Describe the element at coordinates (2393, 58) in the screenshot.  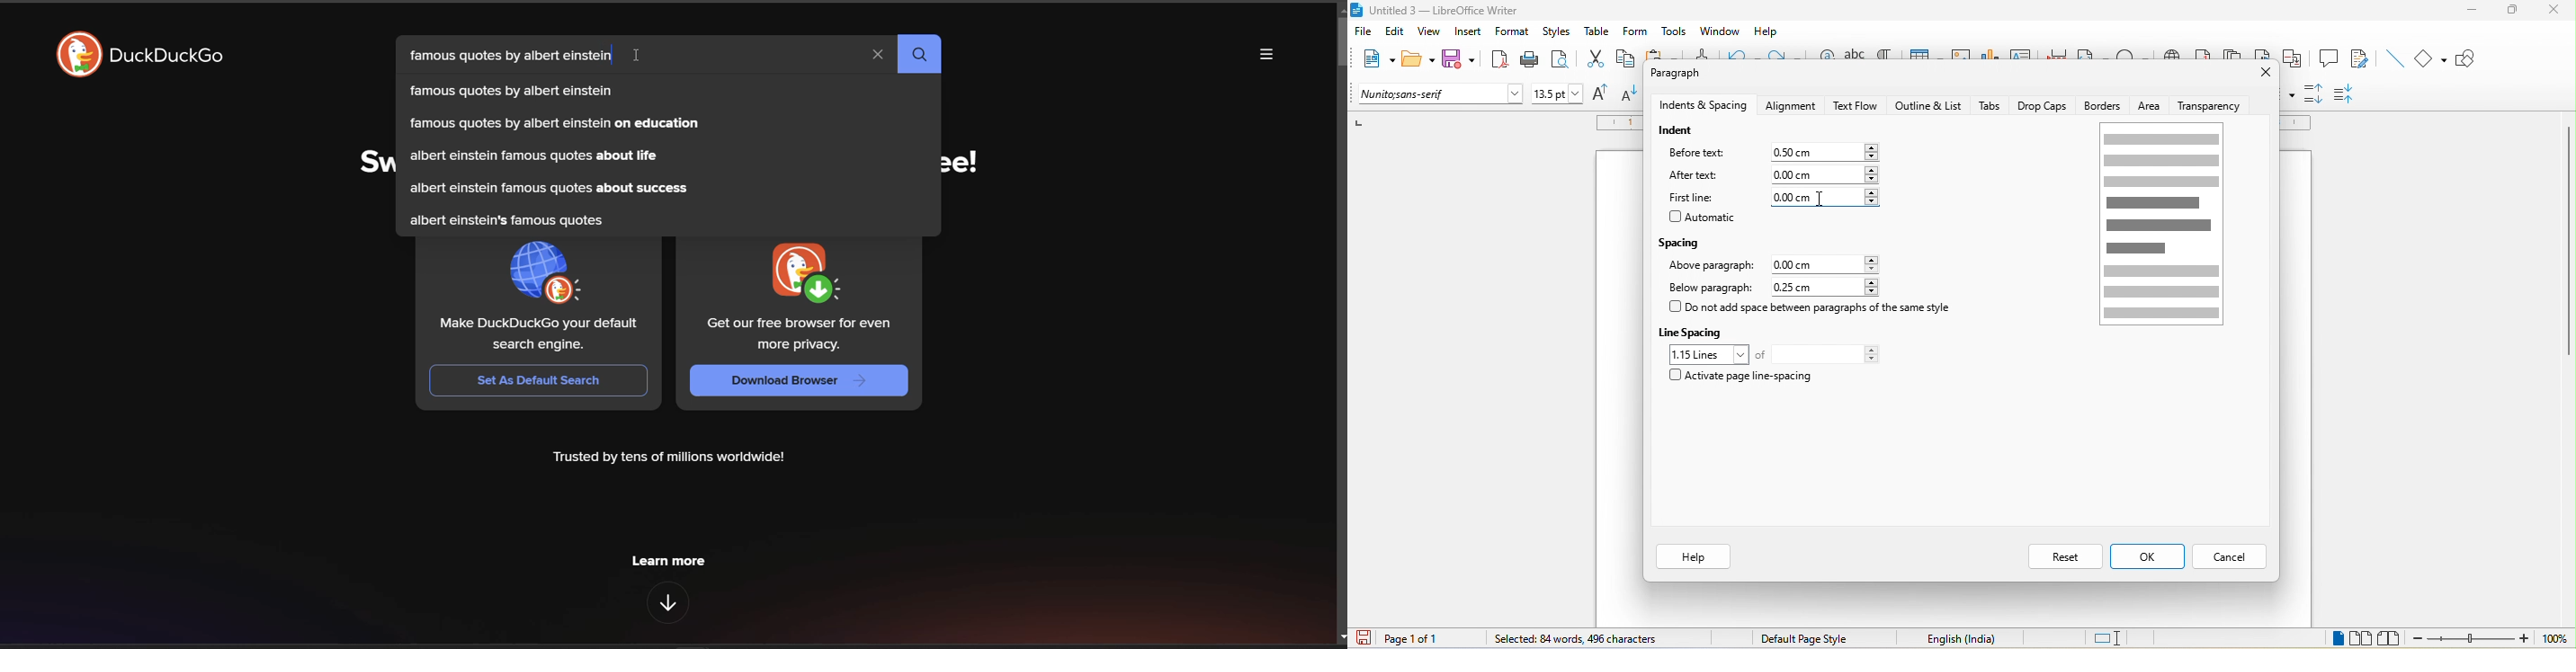
I see `insert line` at that location.